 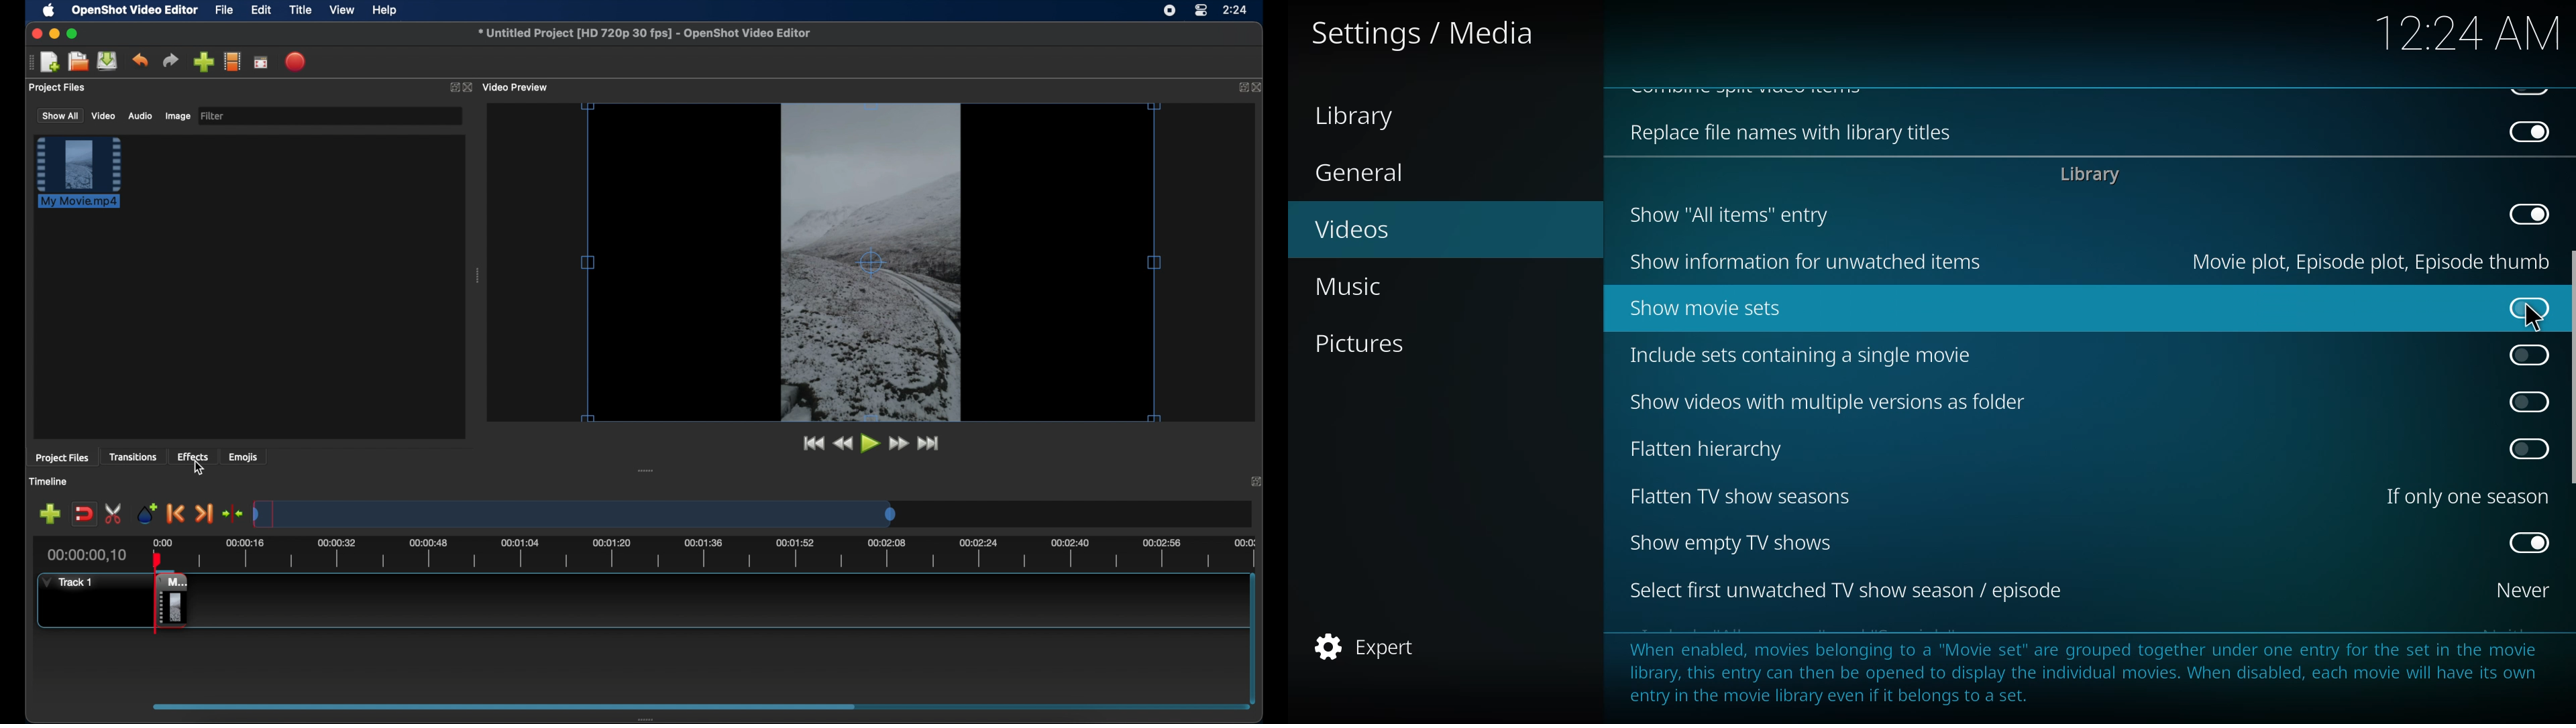 I want to click on pictures, so click(x=1367, y=343).